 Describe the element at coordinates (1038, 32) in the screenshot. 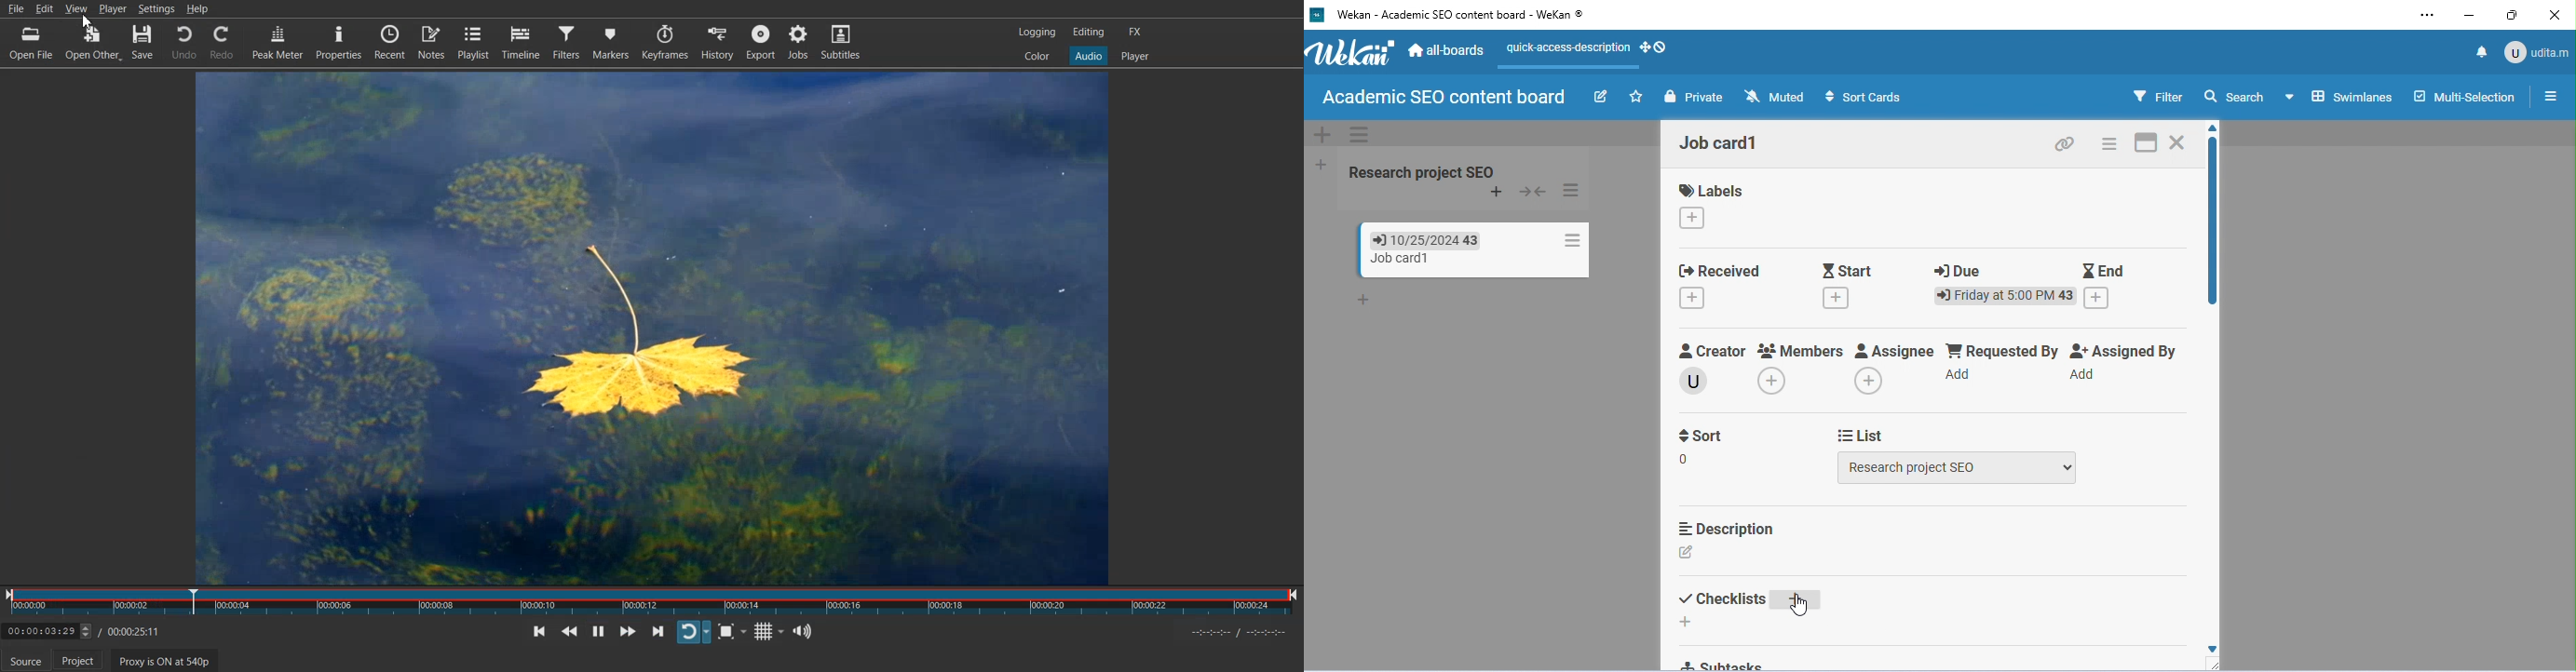

I see `Logging` at that location.